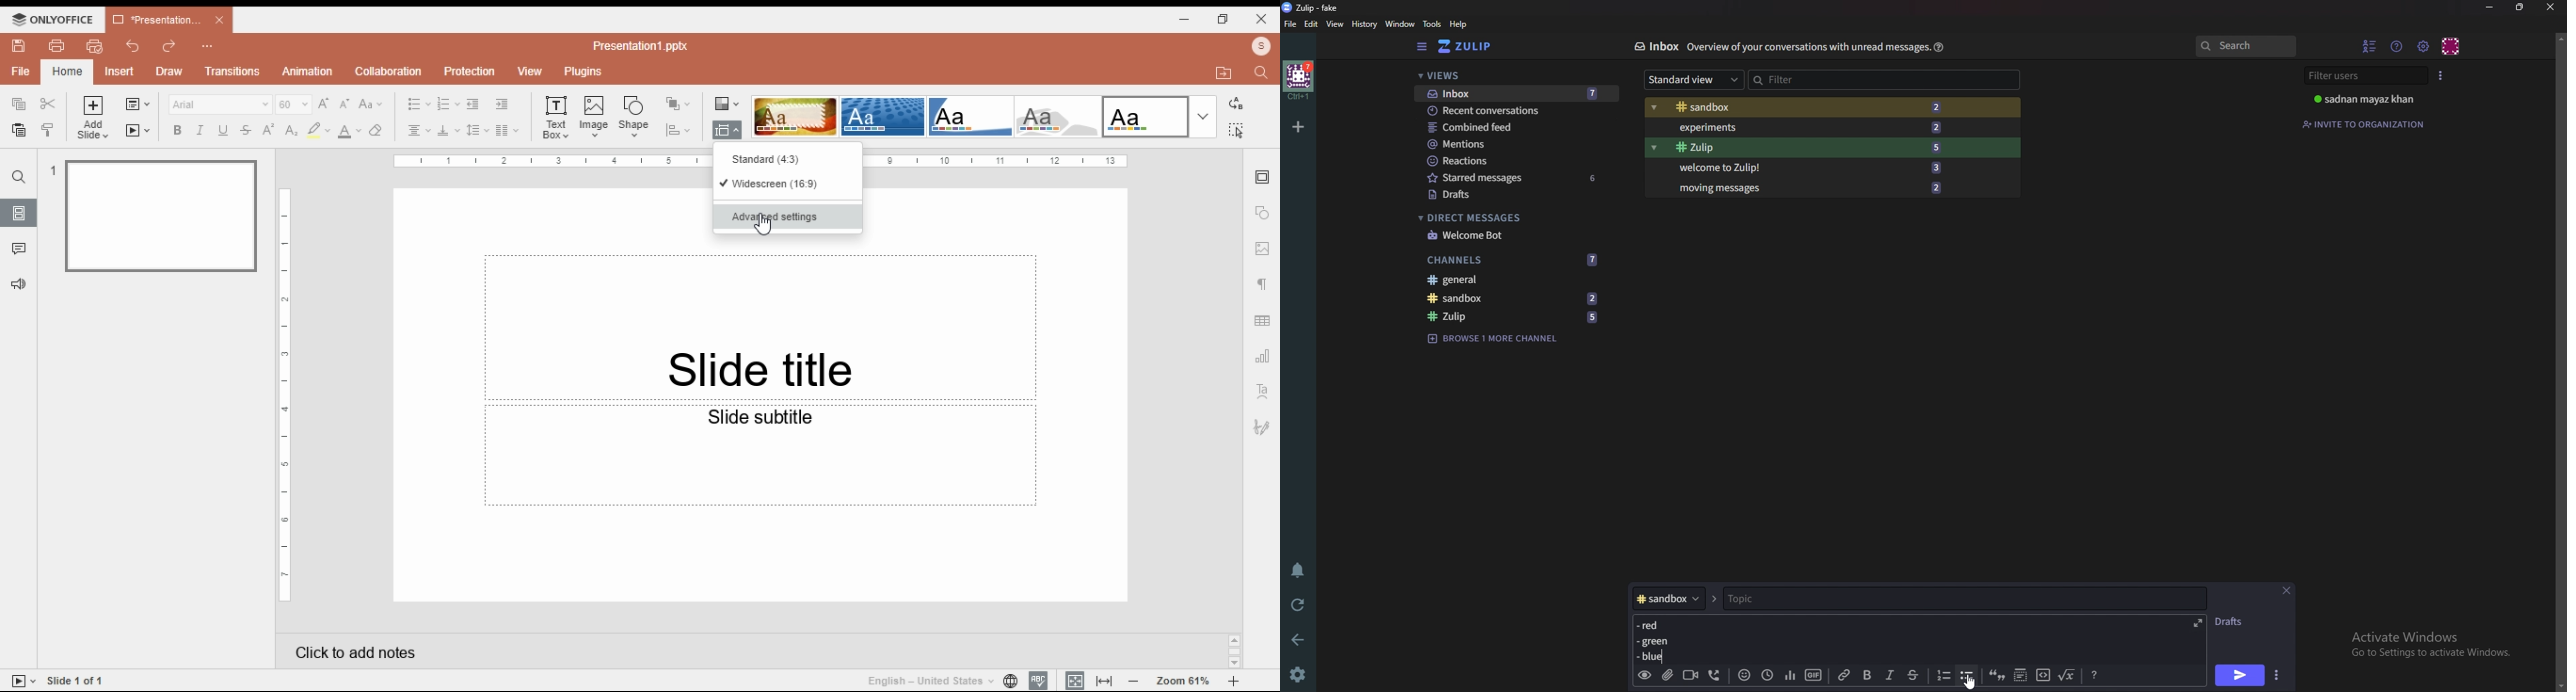  What do you see at coordinates (269, 129) in the screenshot?
I see `superscript` at bounding box center [269, 129].